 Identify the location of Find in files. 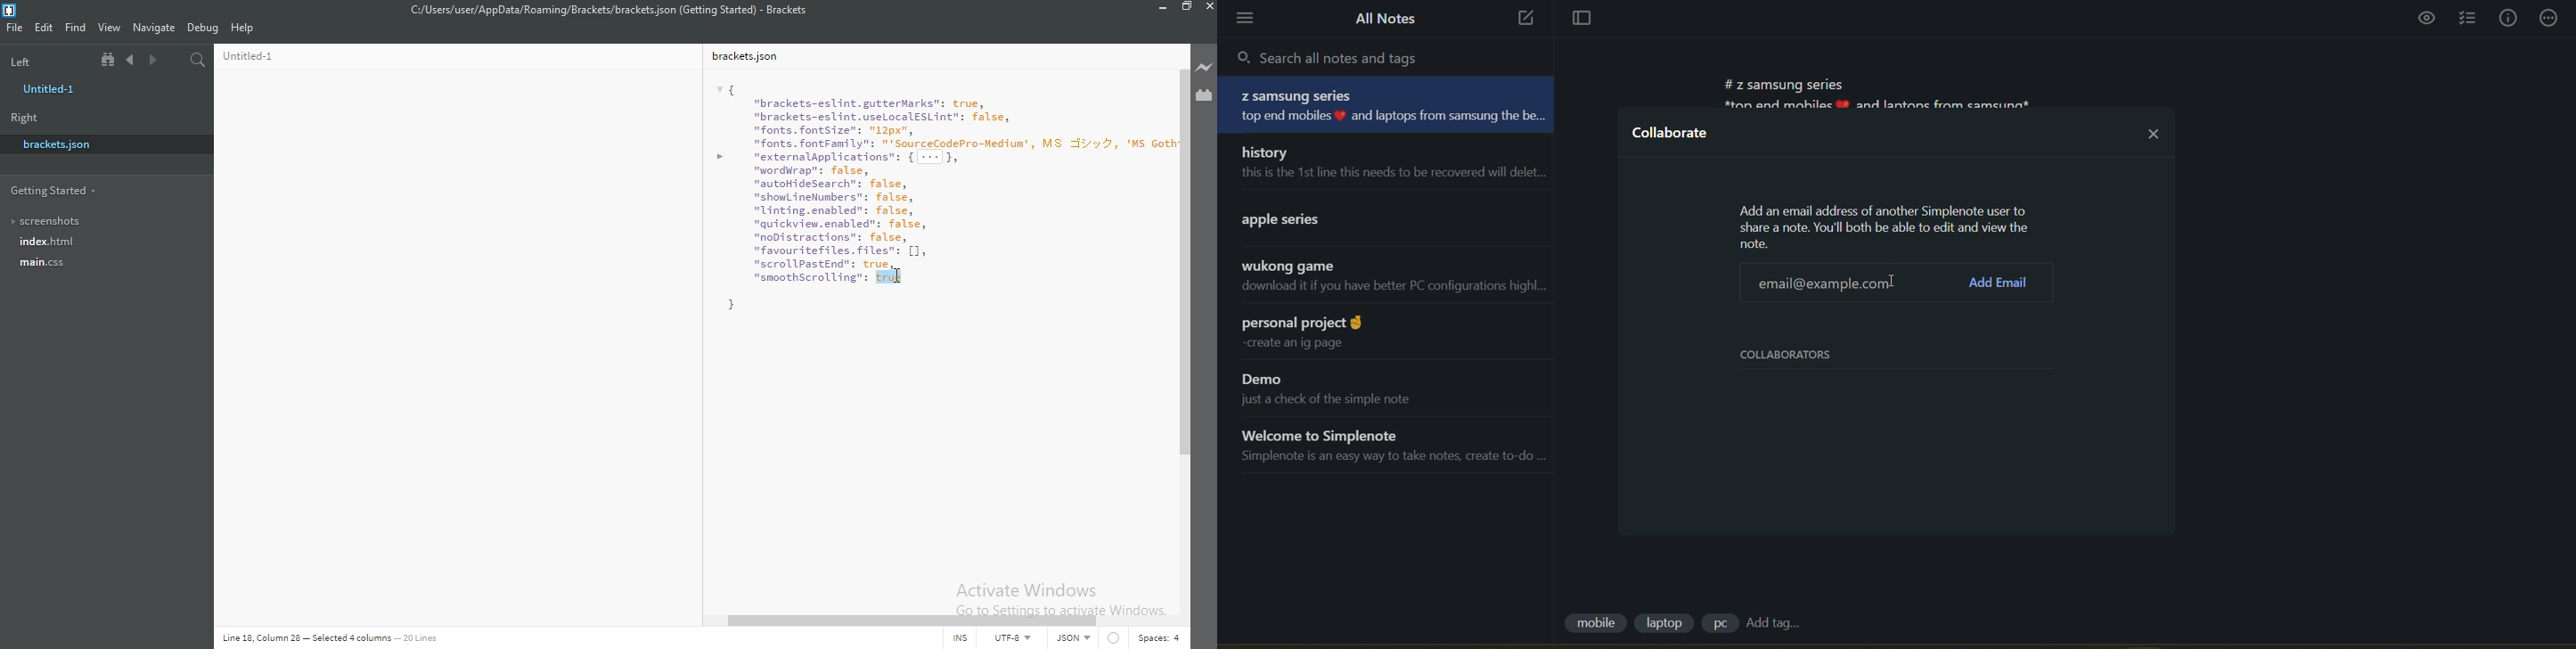
(199, 58).